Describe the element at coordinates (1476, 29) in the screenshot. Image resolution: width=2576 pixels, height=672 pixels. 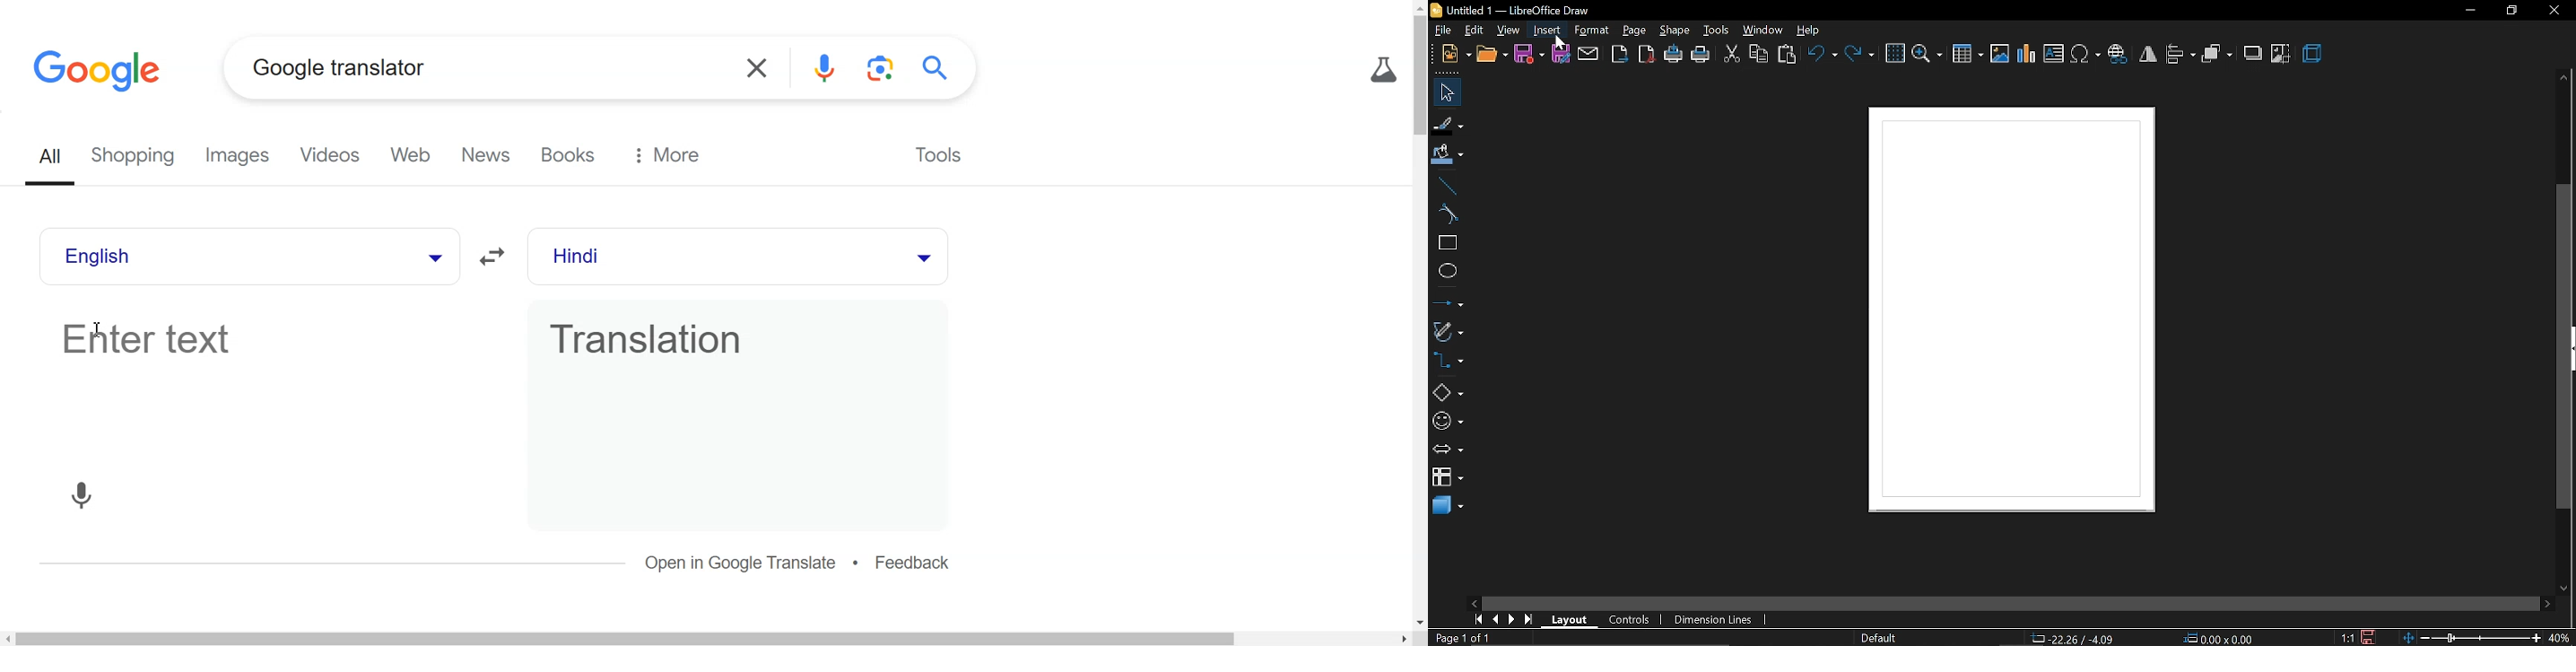
I see `edit` at that location.